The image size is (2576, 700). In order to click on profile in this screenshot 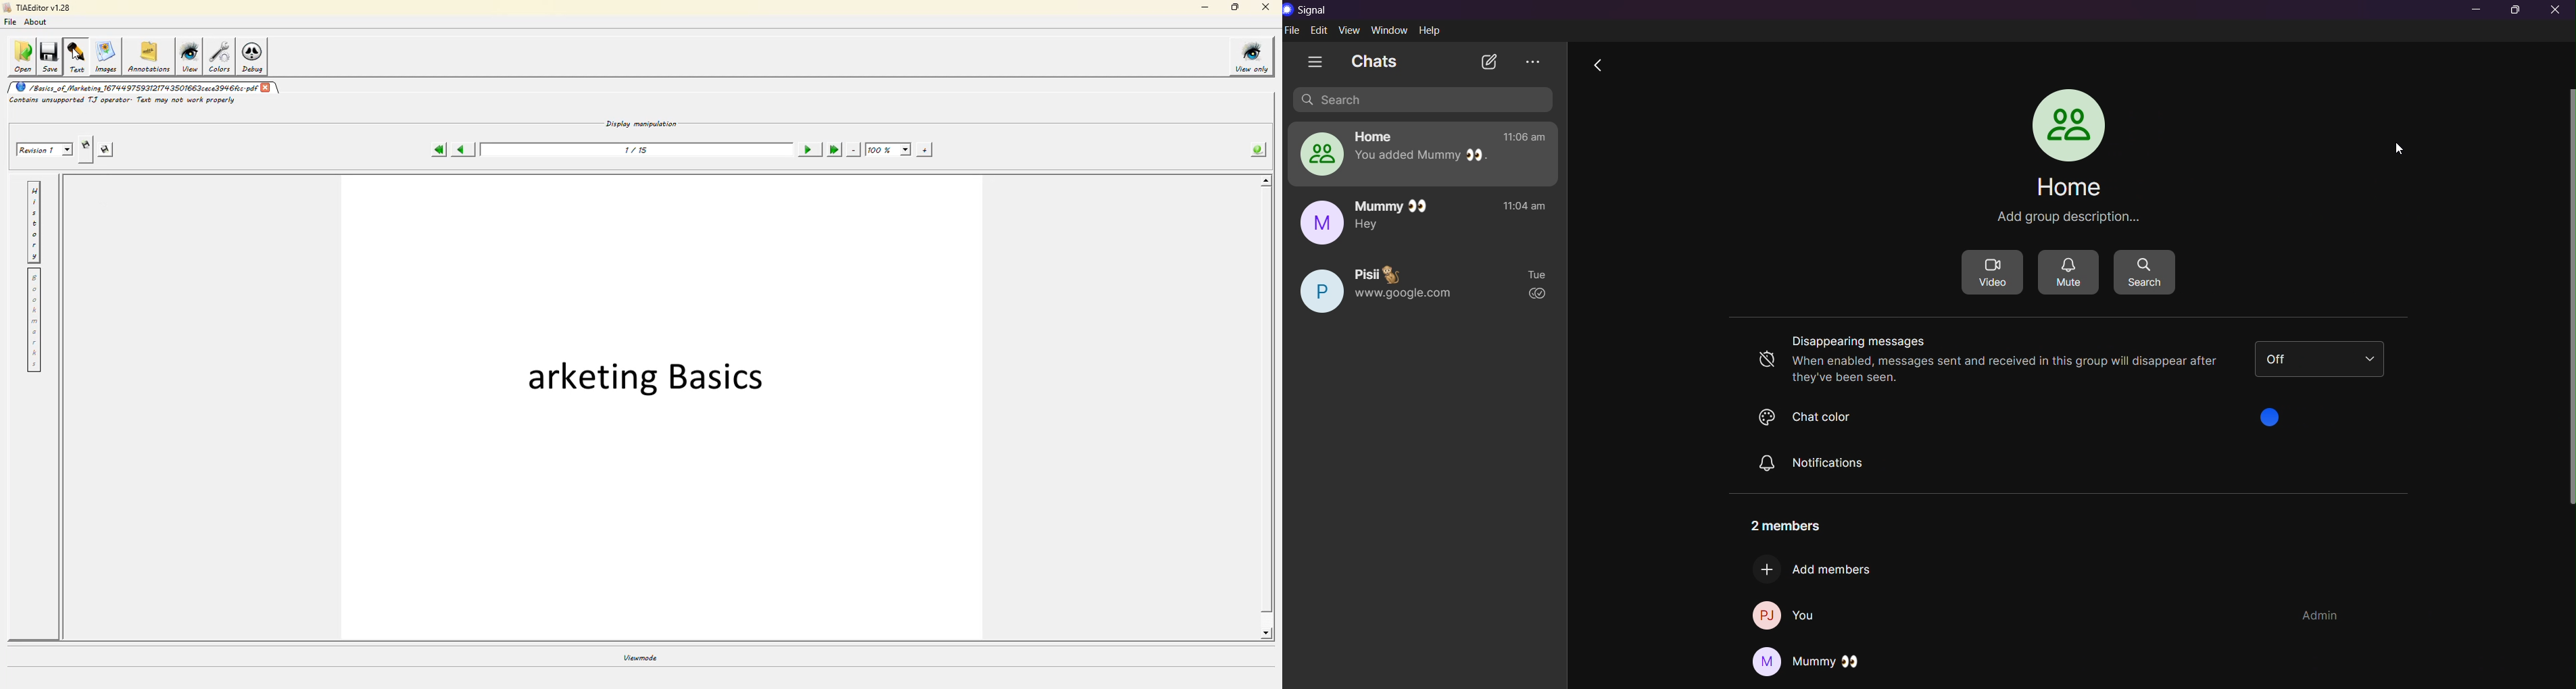, I will do `click(2070, 124)`.